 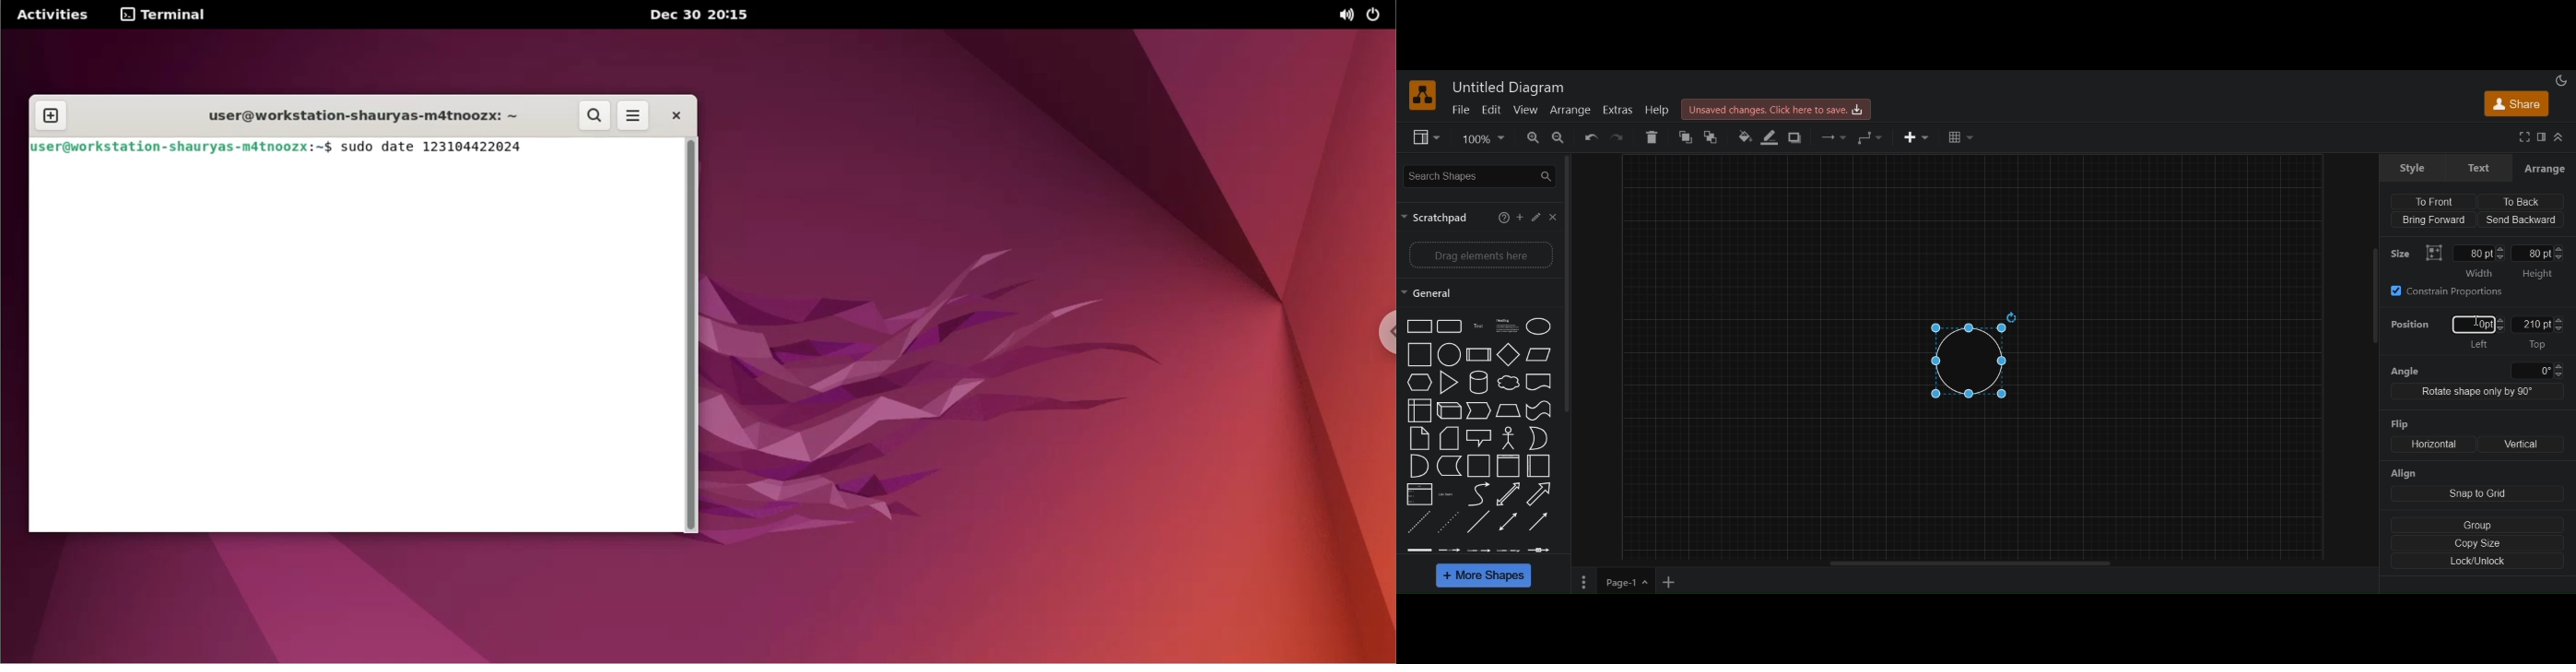 What do you see at coordinates (1461, 110) in the screenshot?
I see `file` at bounding box center [1461, 110].